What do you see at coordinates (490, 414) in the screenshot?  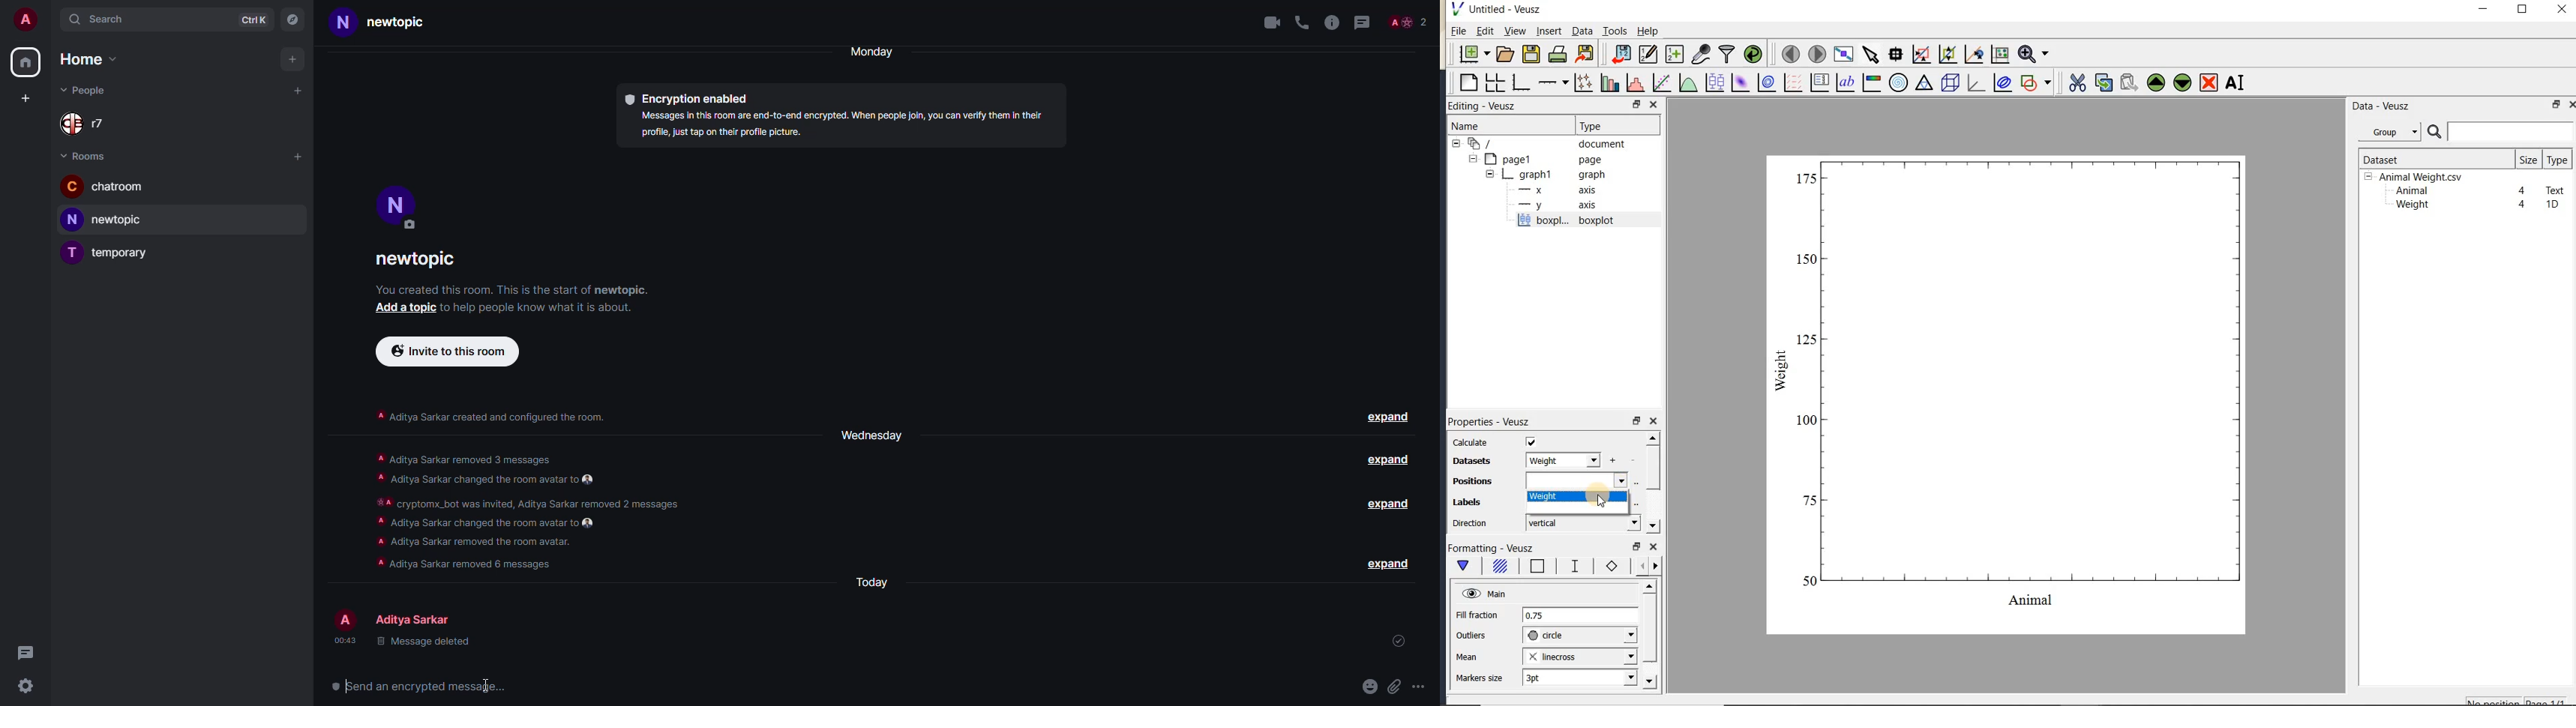 I see `info` at bounding box center [490, 414].